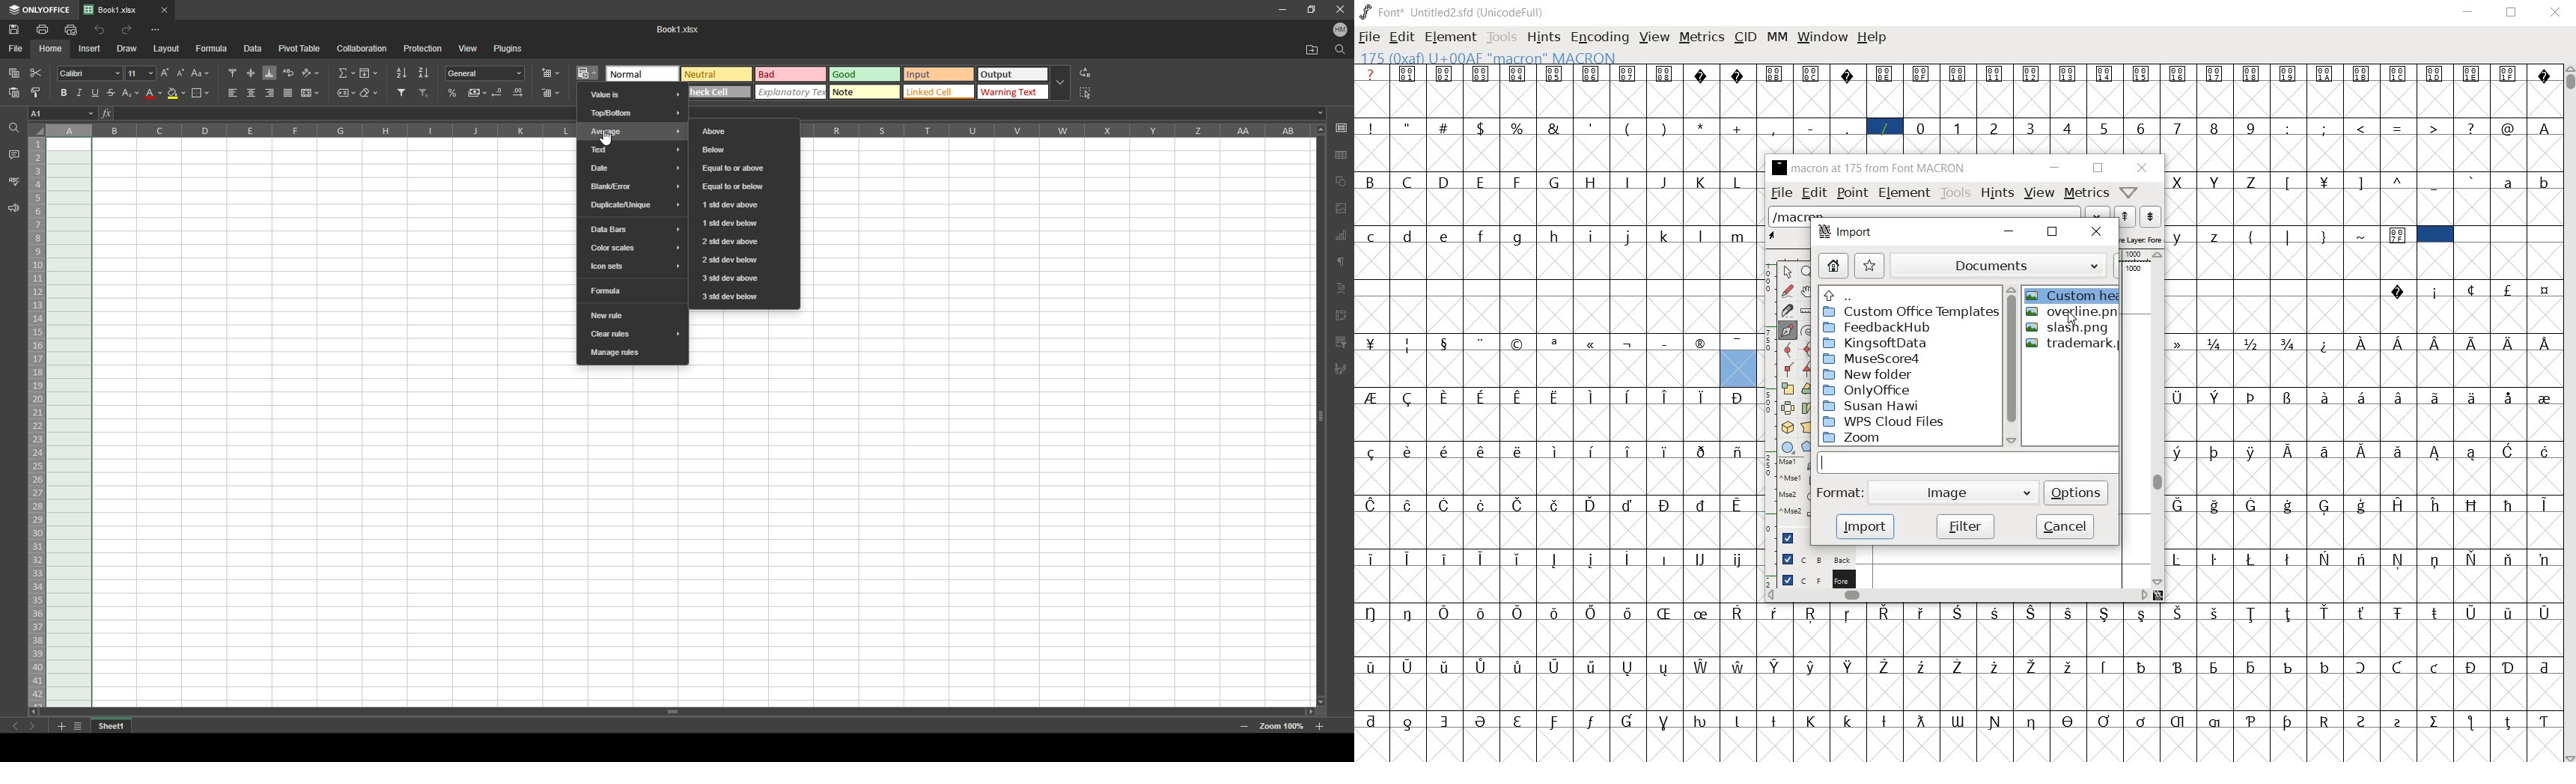 This screenshot has width=2576, height=784. I want to click on Close, so click(2555, 13).